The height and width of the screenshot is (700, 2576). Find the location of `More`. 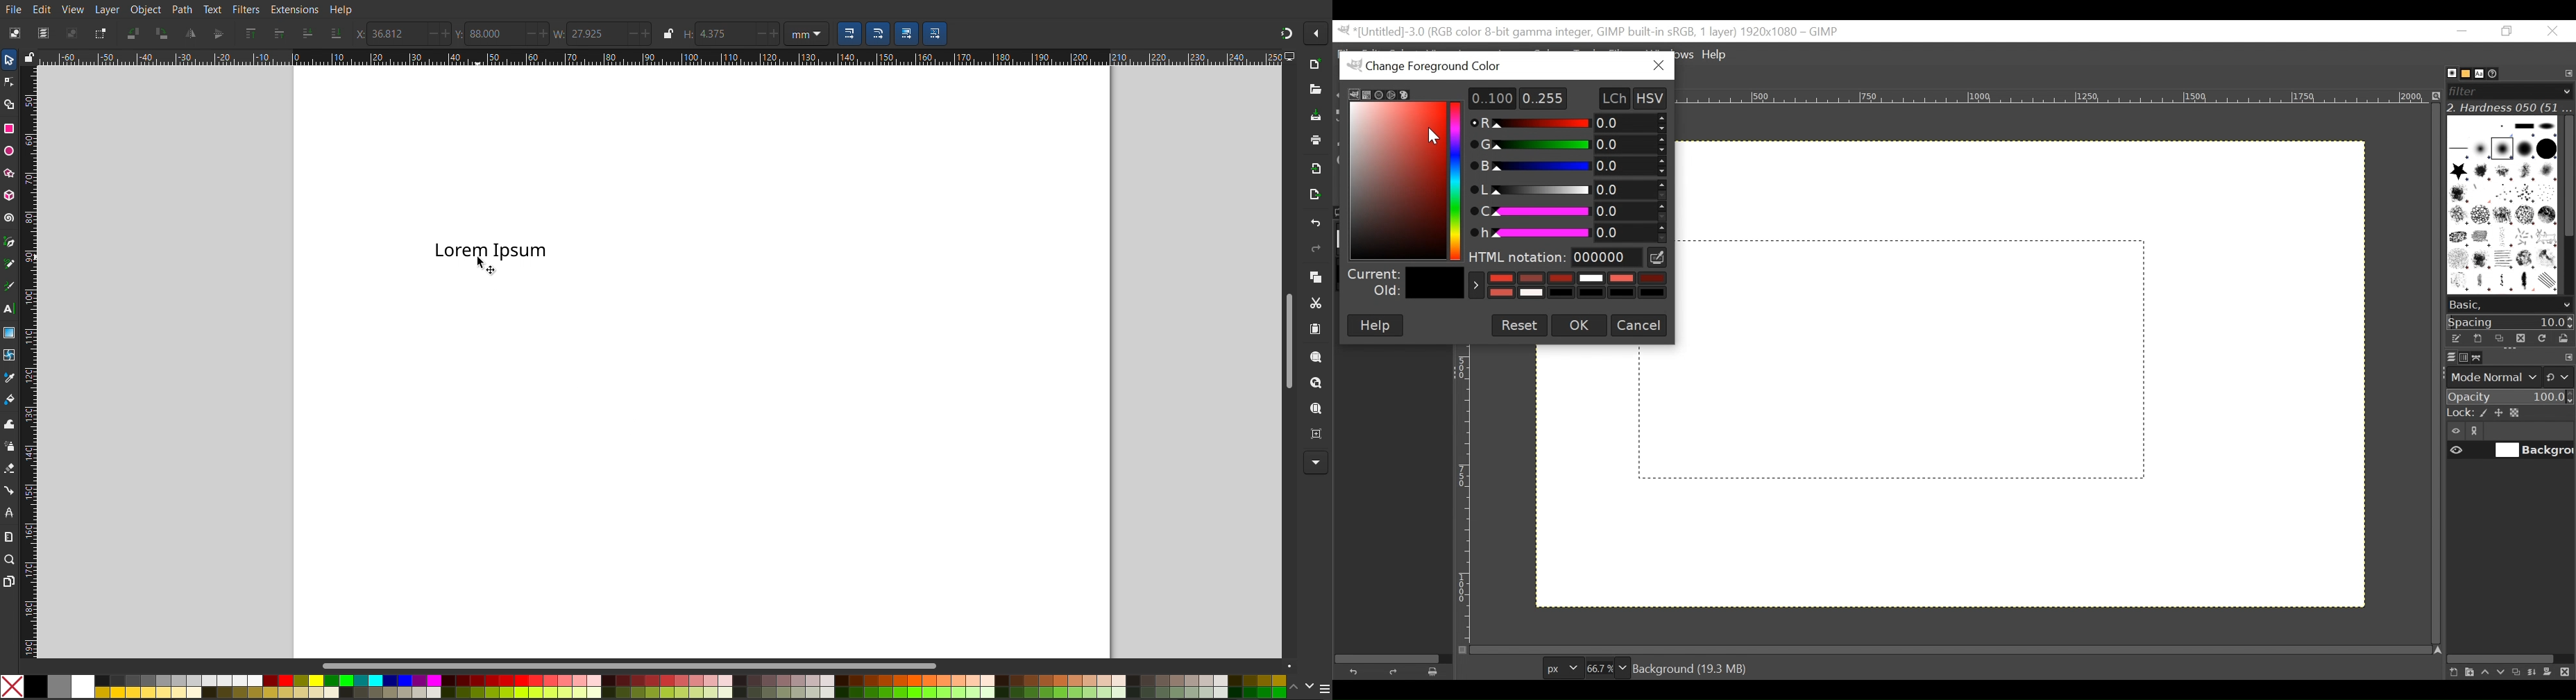

More is located at coordinates (1312, 463).